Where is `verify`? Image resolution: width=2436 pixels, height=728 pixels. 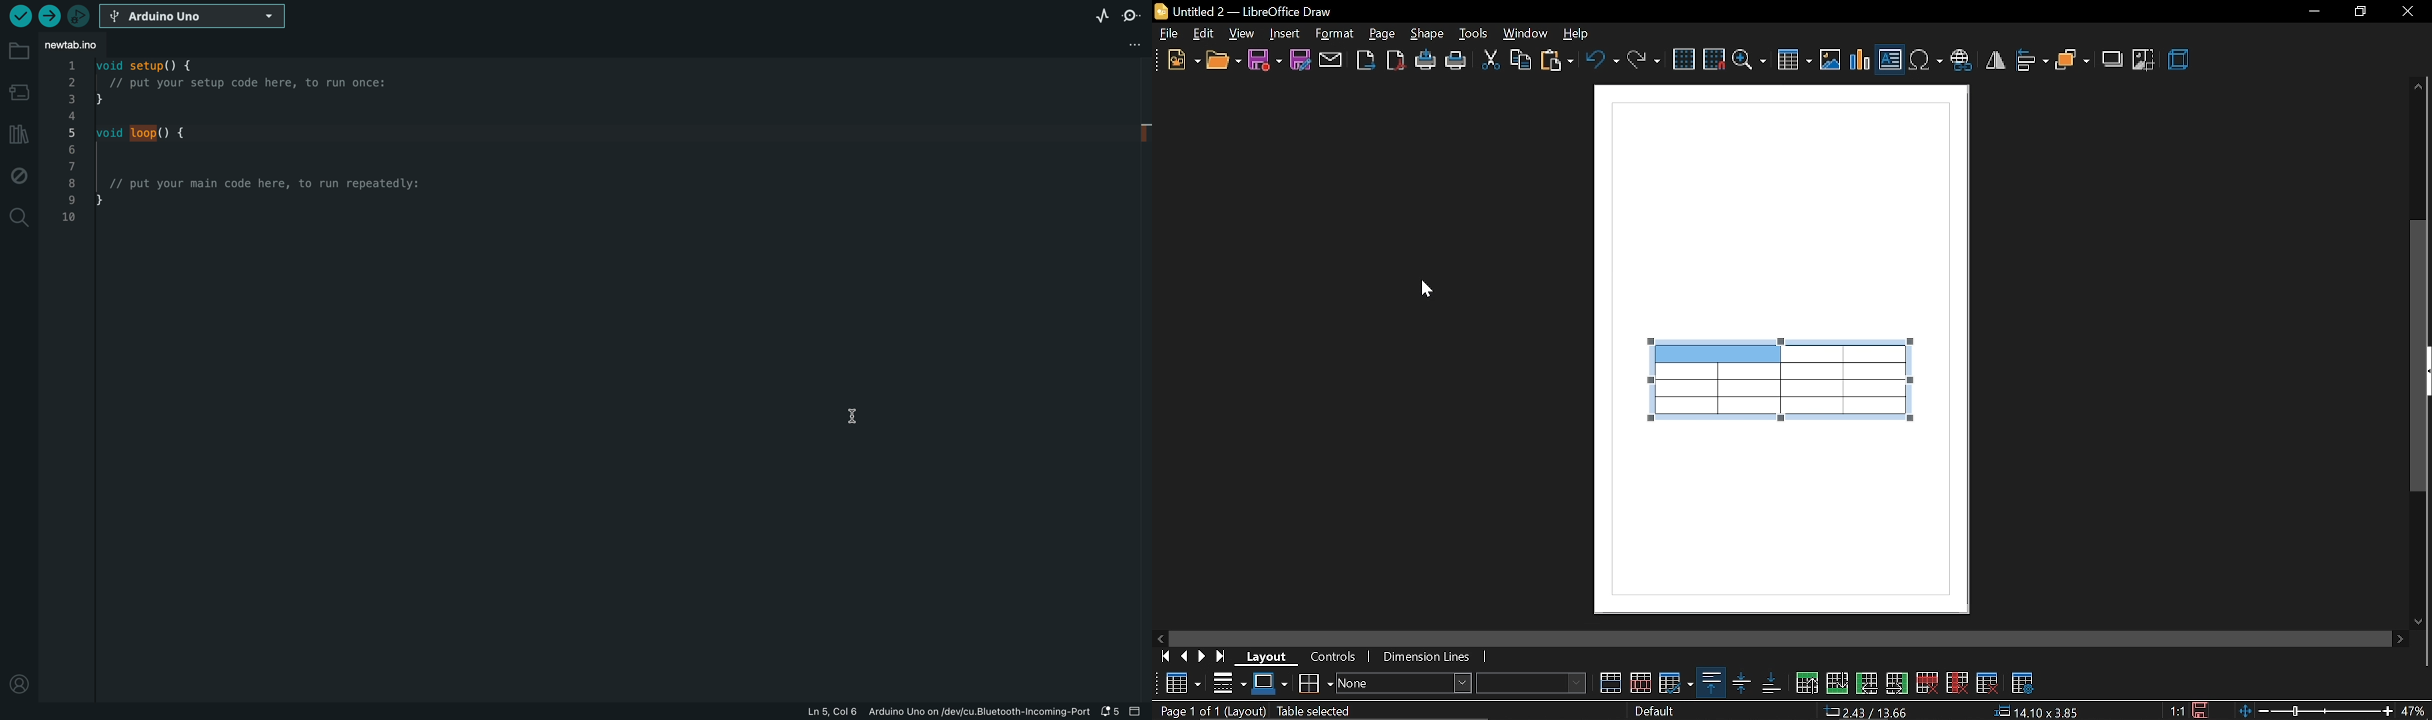
verify is located at coordinates (20, 16).